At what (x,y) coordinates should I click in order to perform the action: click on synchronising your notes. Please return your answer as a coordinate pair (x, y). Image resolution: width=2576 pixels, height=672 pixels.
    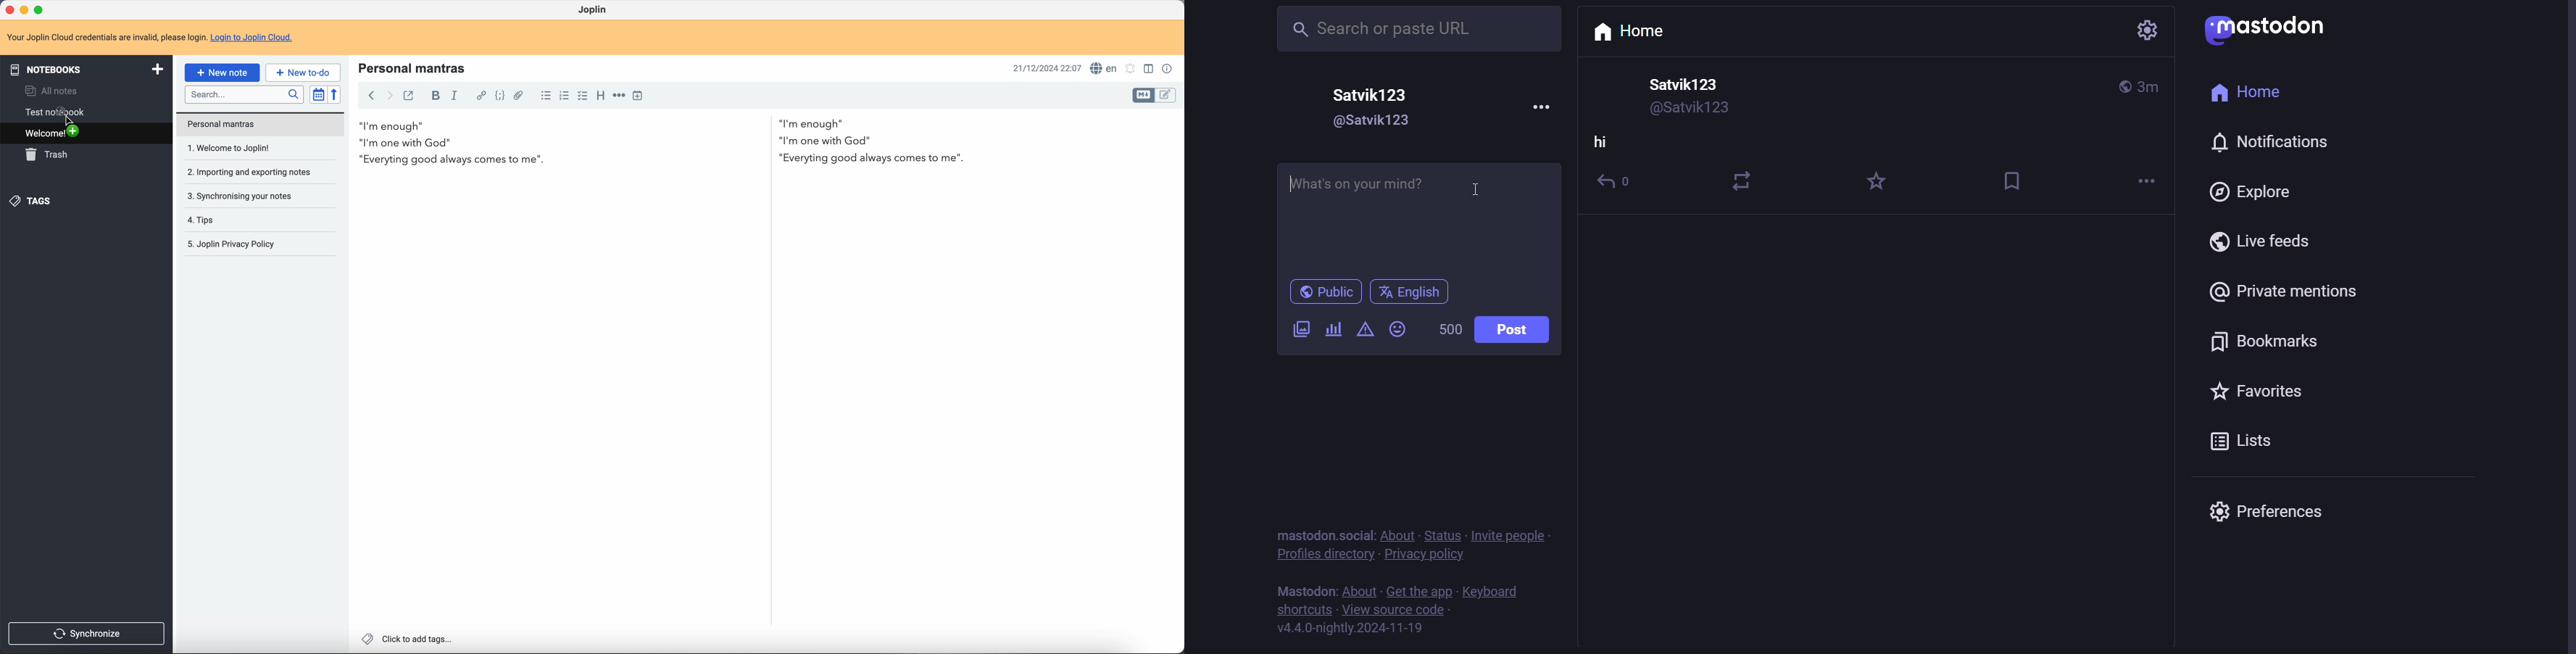
    Looking at the image, I should click on (242, 198).